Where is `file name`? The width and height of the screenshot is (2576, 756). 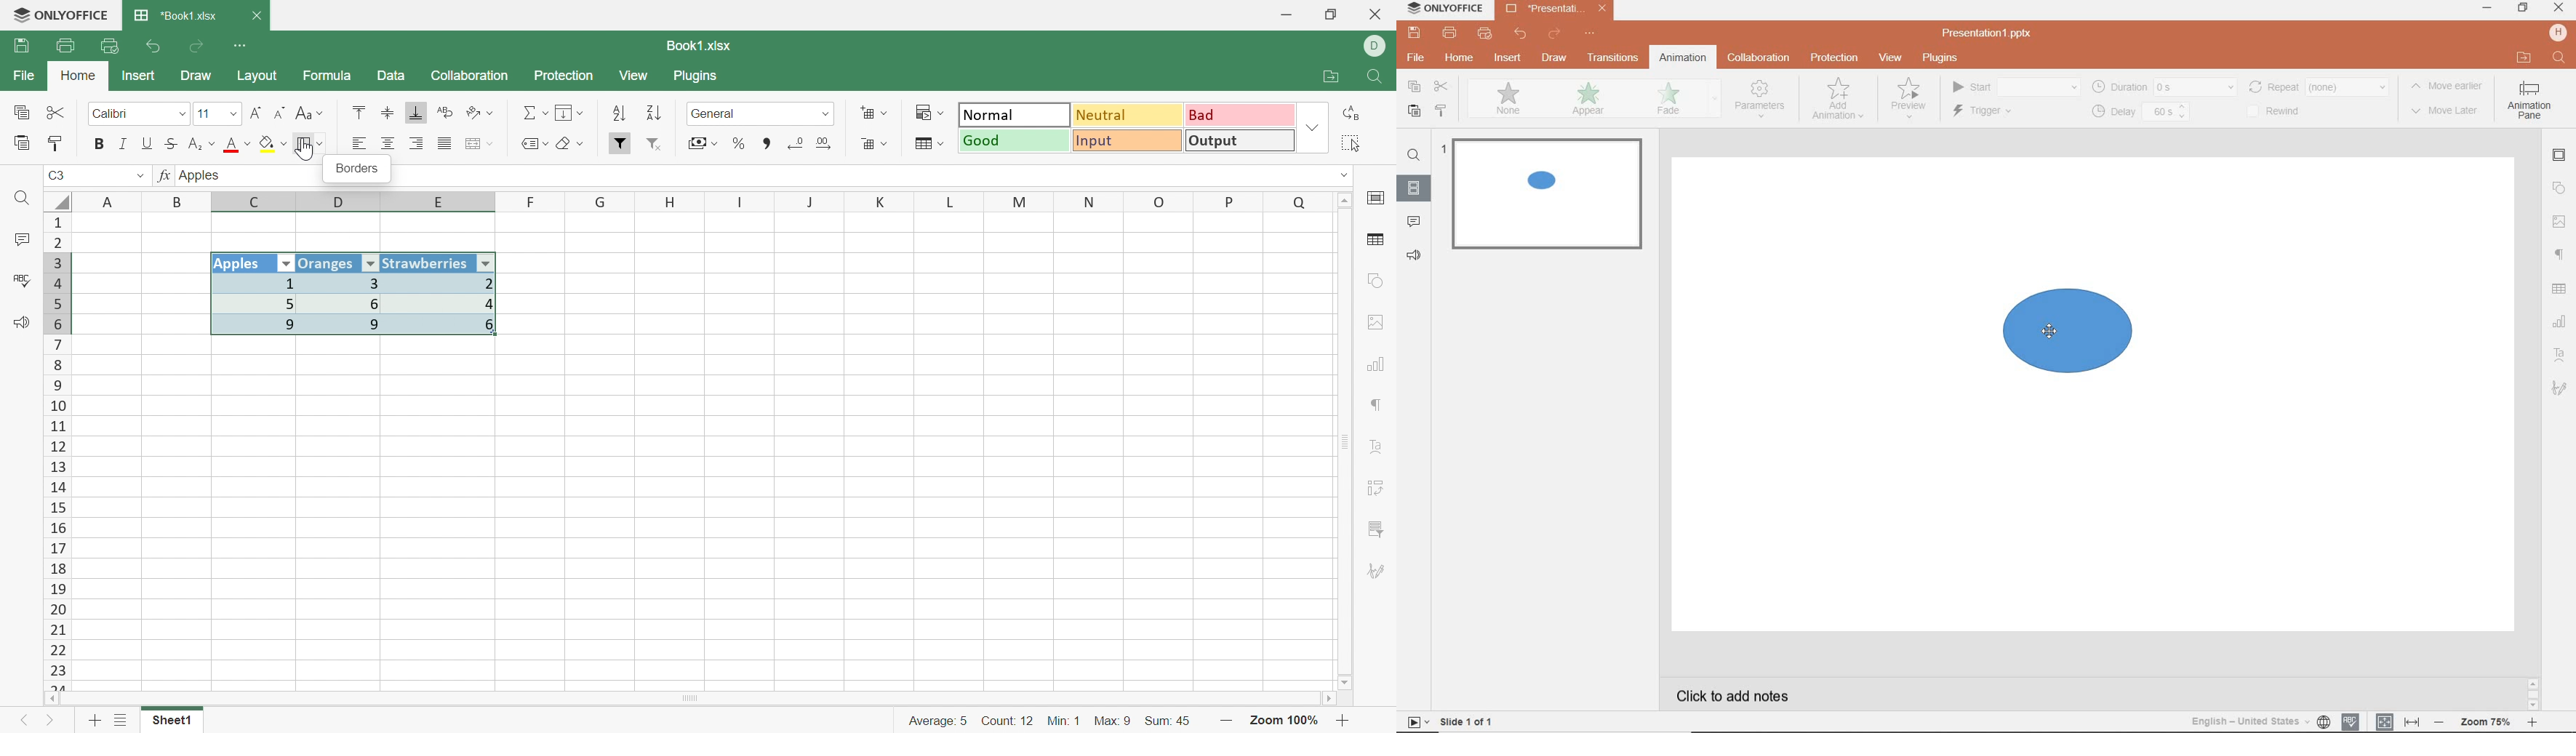 file name is located at coordinates (1992, 34).